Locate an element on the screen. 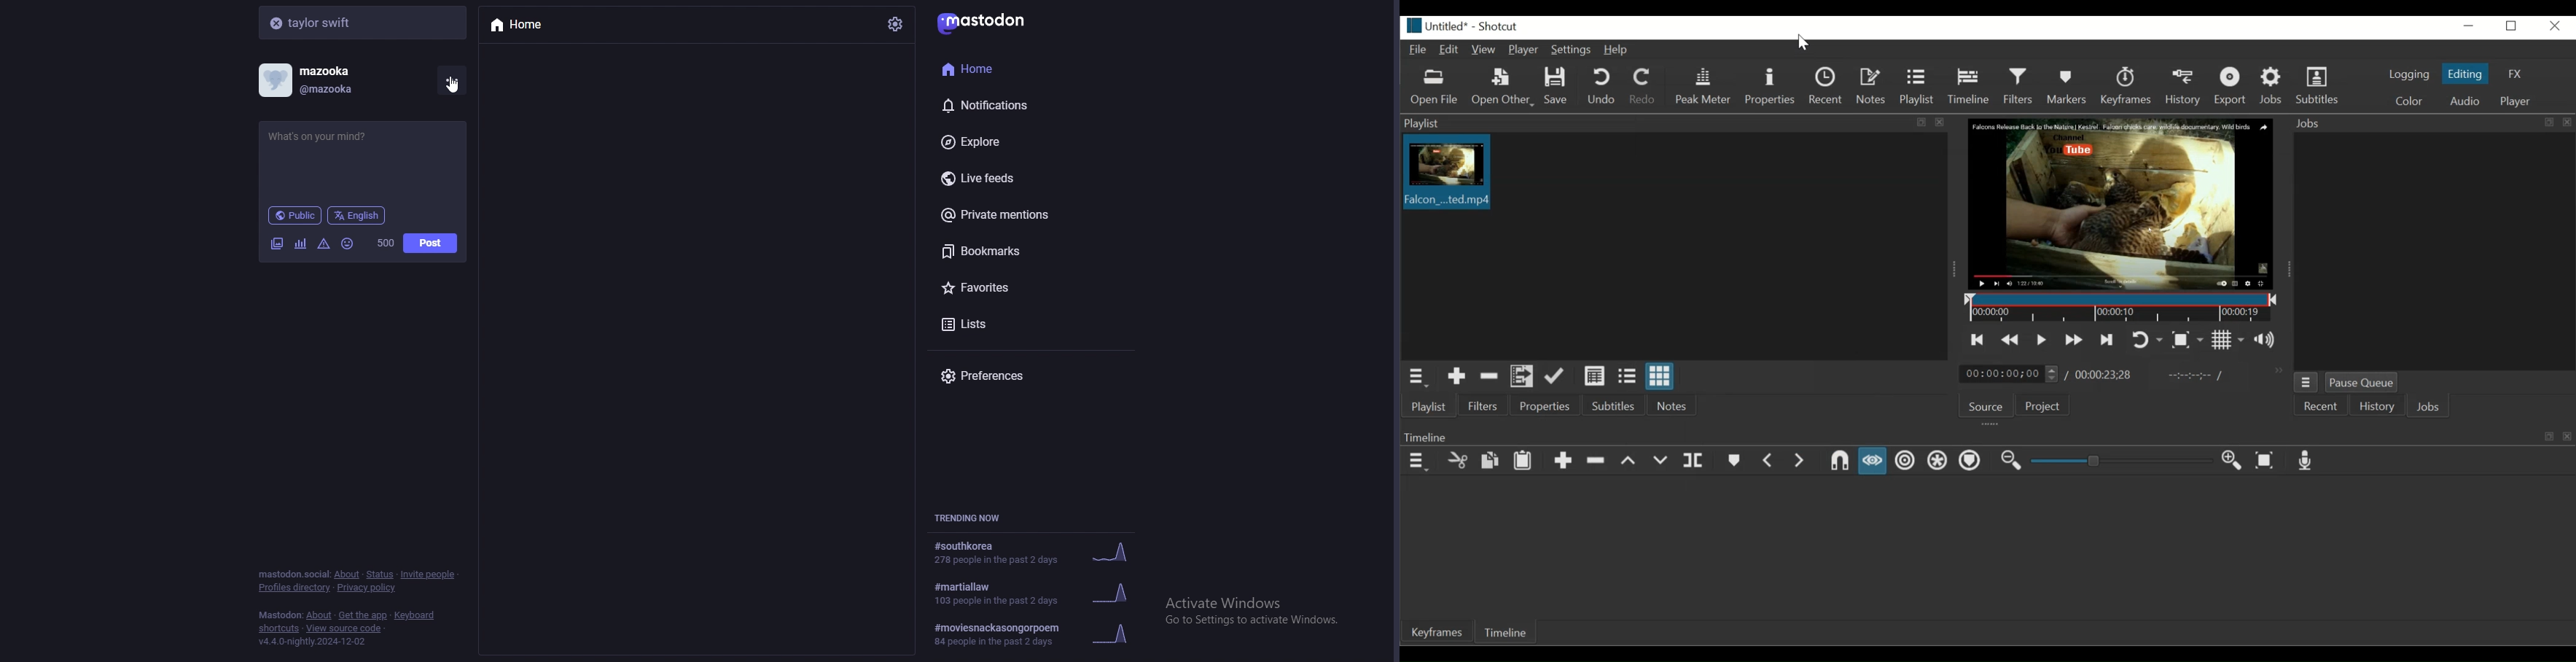 Image resolution: width=2576 pixels, height=672 pixels. Playlist is located at coordinates (1430, 406).